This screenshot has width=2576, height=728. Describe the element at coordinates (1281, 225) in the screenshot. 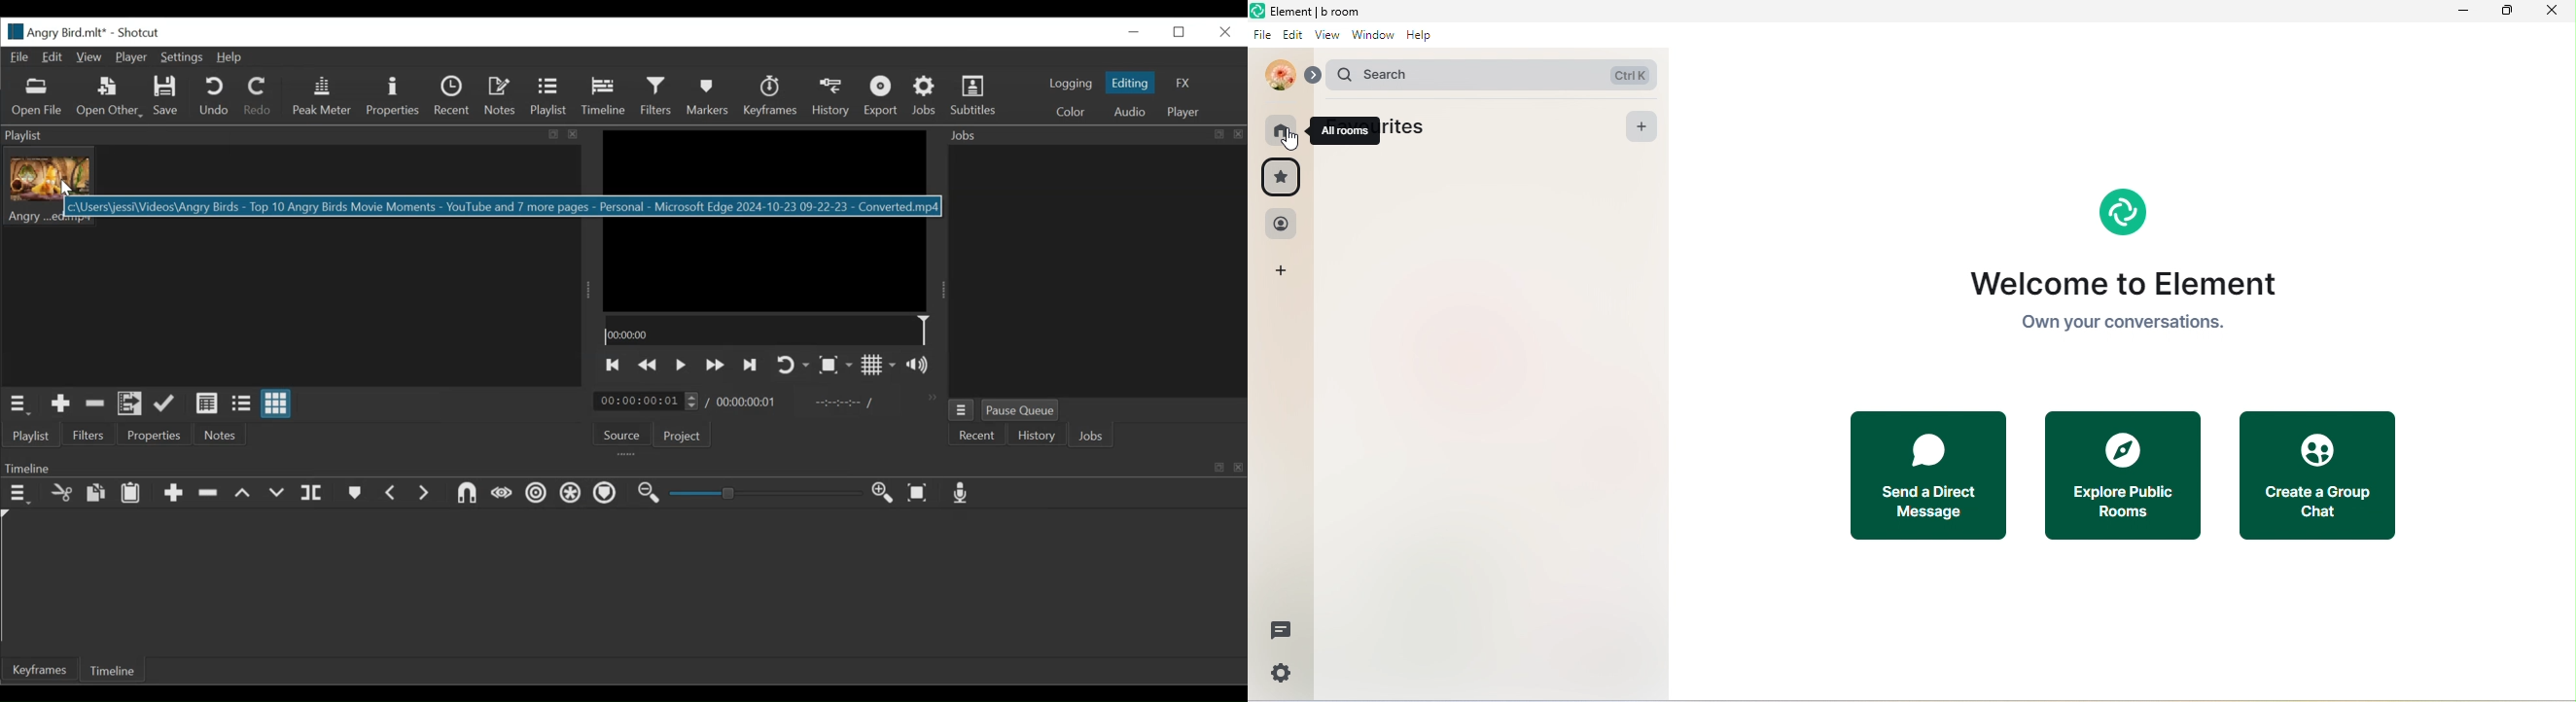

I see `people` at that location.